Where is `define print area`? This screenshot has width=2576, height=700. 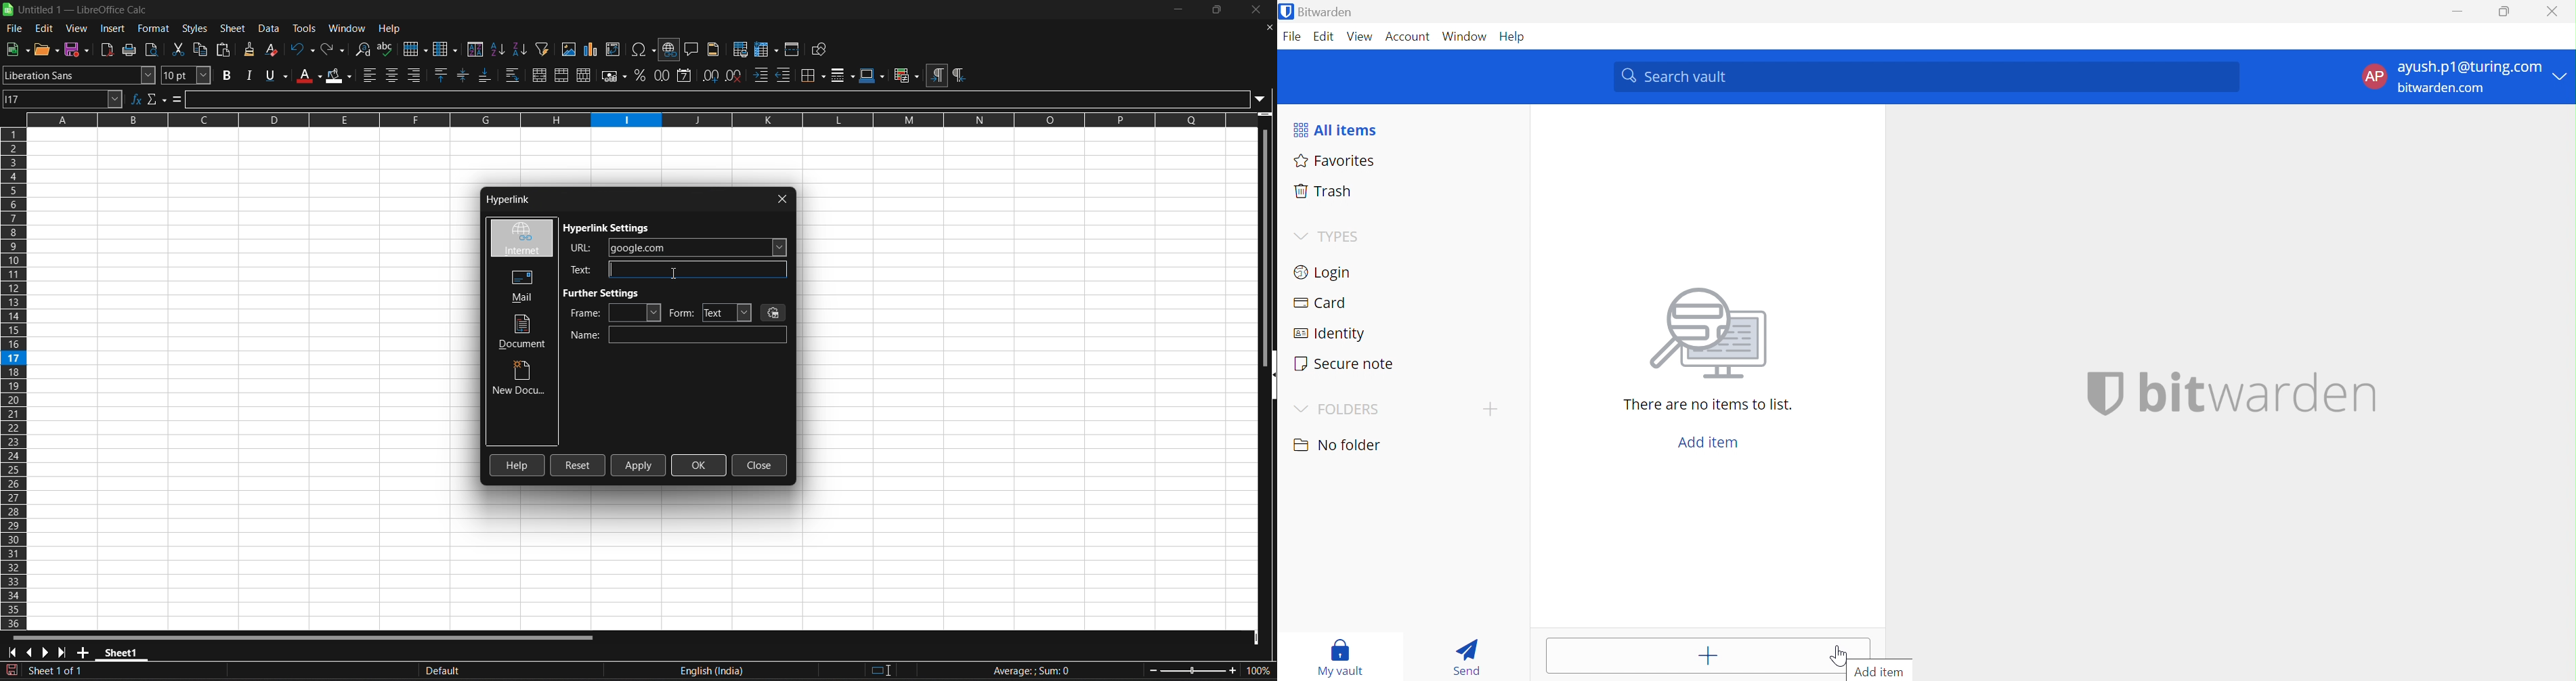 define print area is located at coordinates (740, 49).